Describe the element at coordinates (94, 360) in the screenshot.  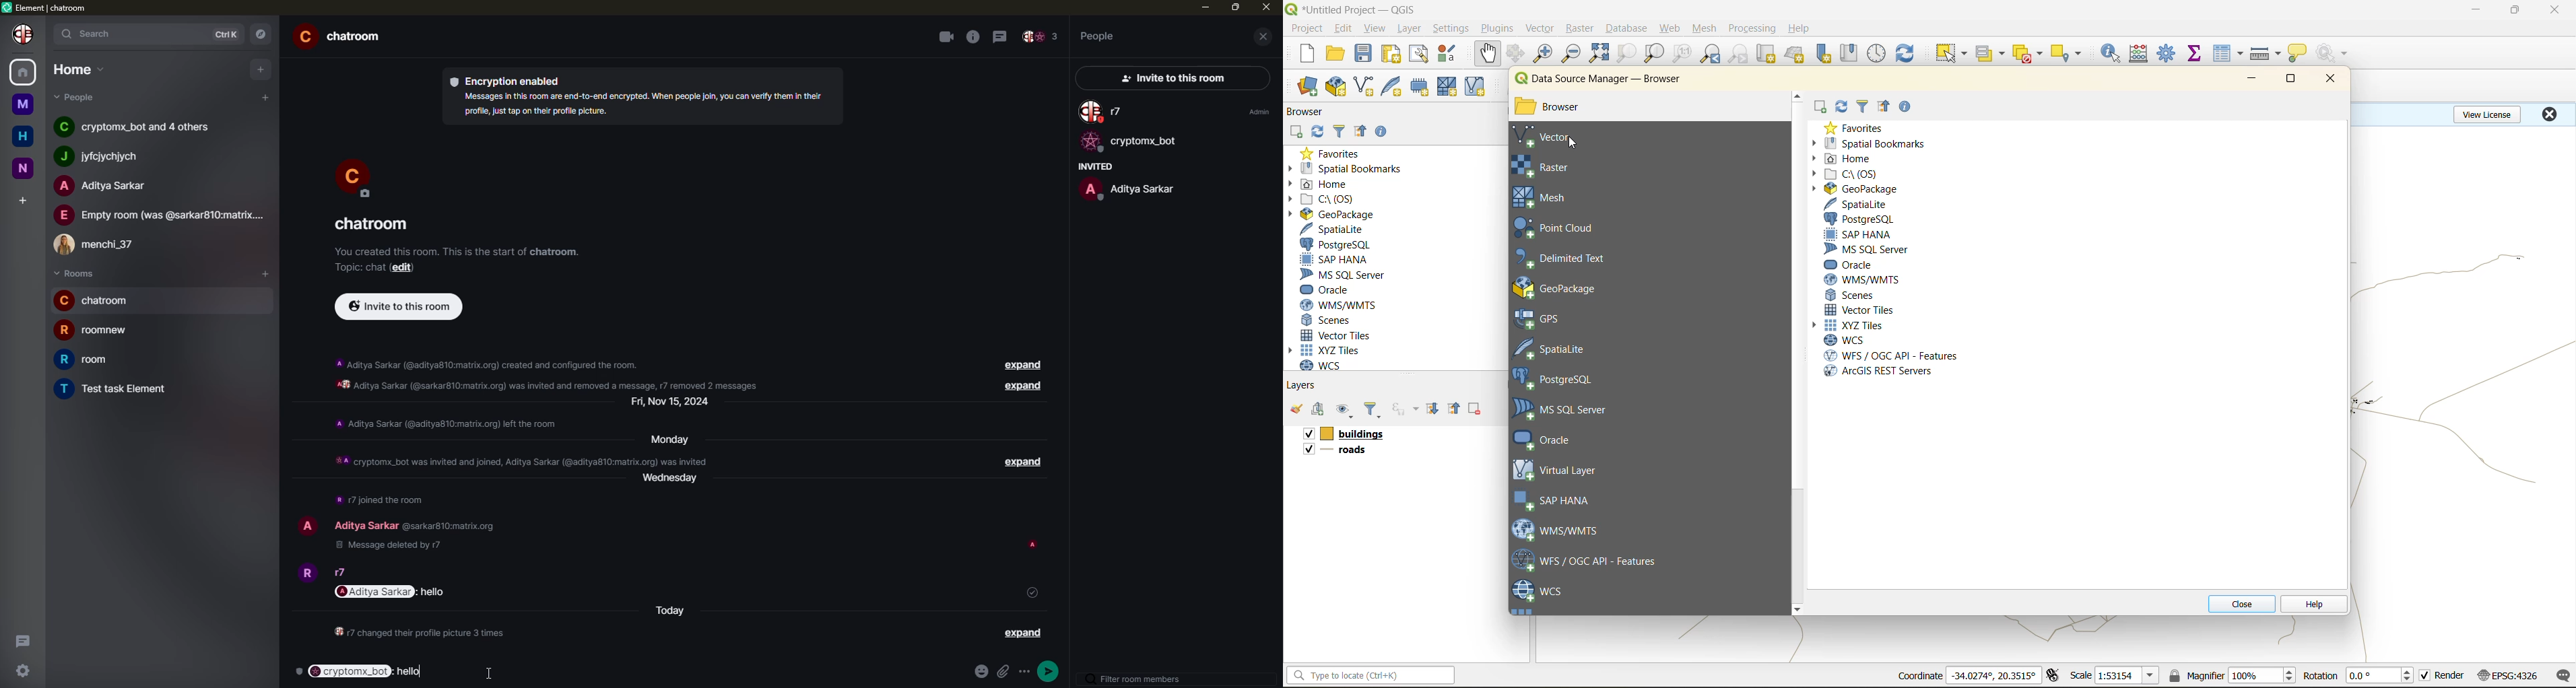
I see `room` at that location.